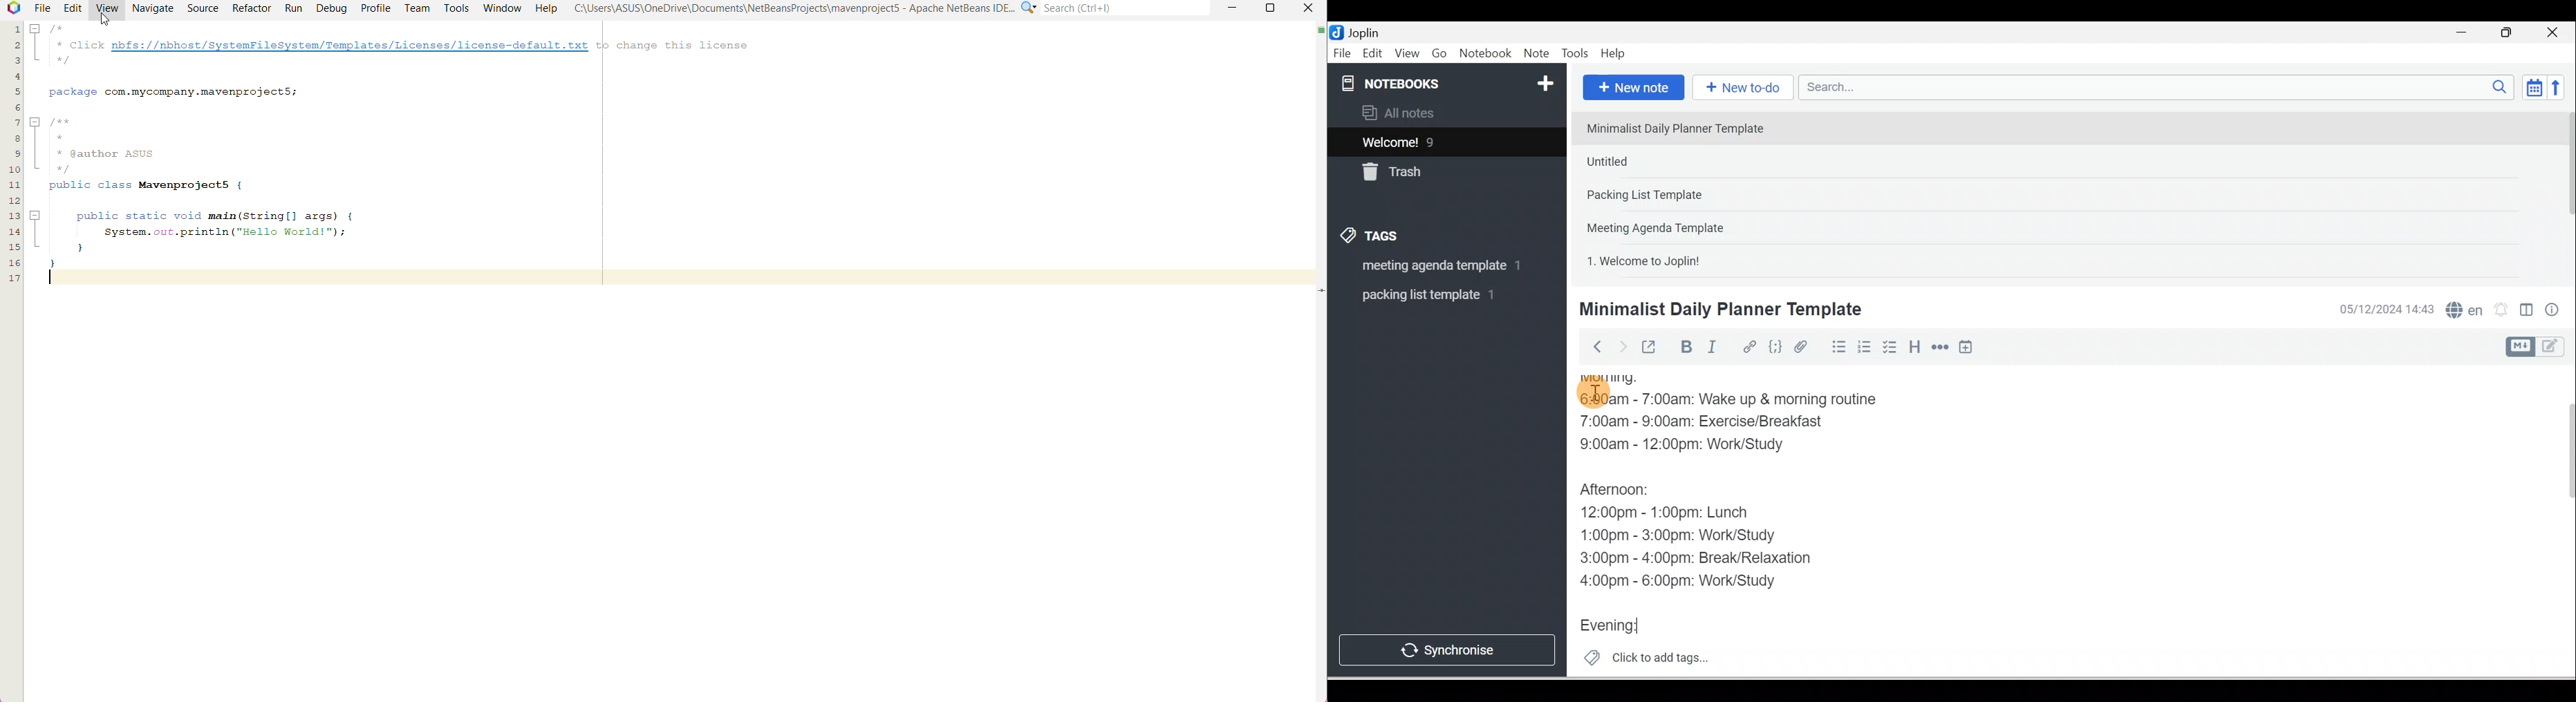  What do you see at coordinates (1591, 346) in the screenshot?
I see `Back` at bounding box center [1591, 346].